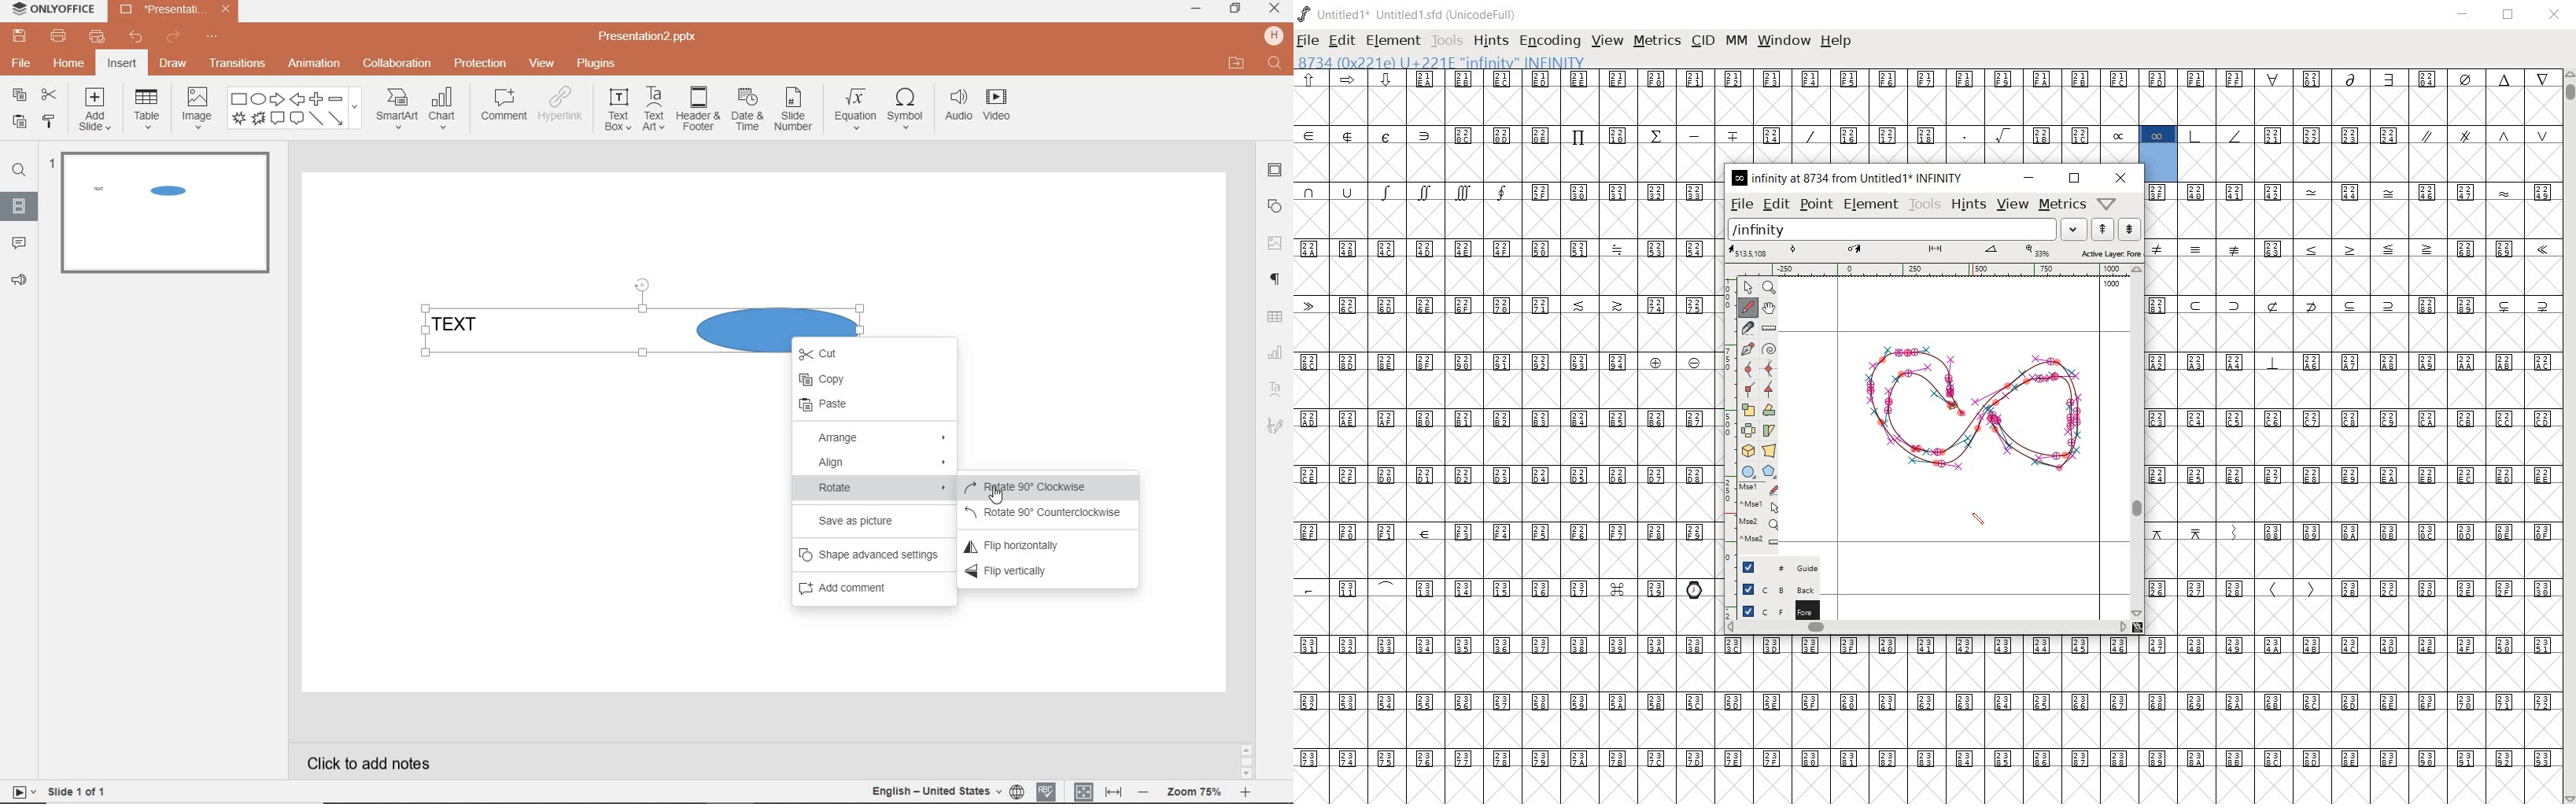  Describe the element at coordinates (173, 39) in the screenshot. I see `redo` at that location.